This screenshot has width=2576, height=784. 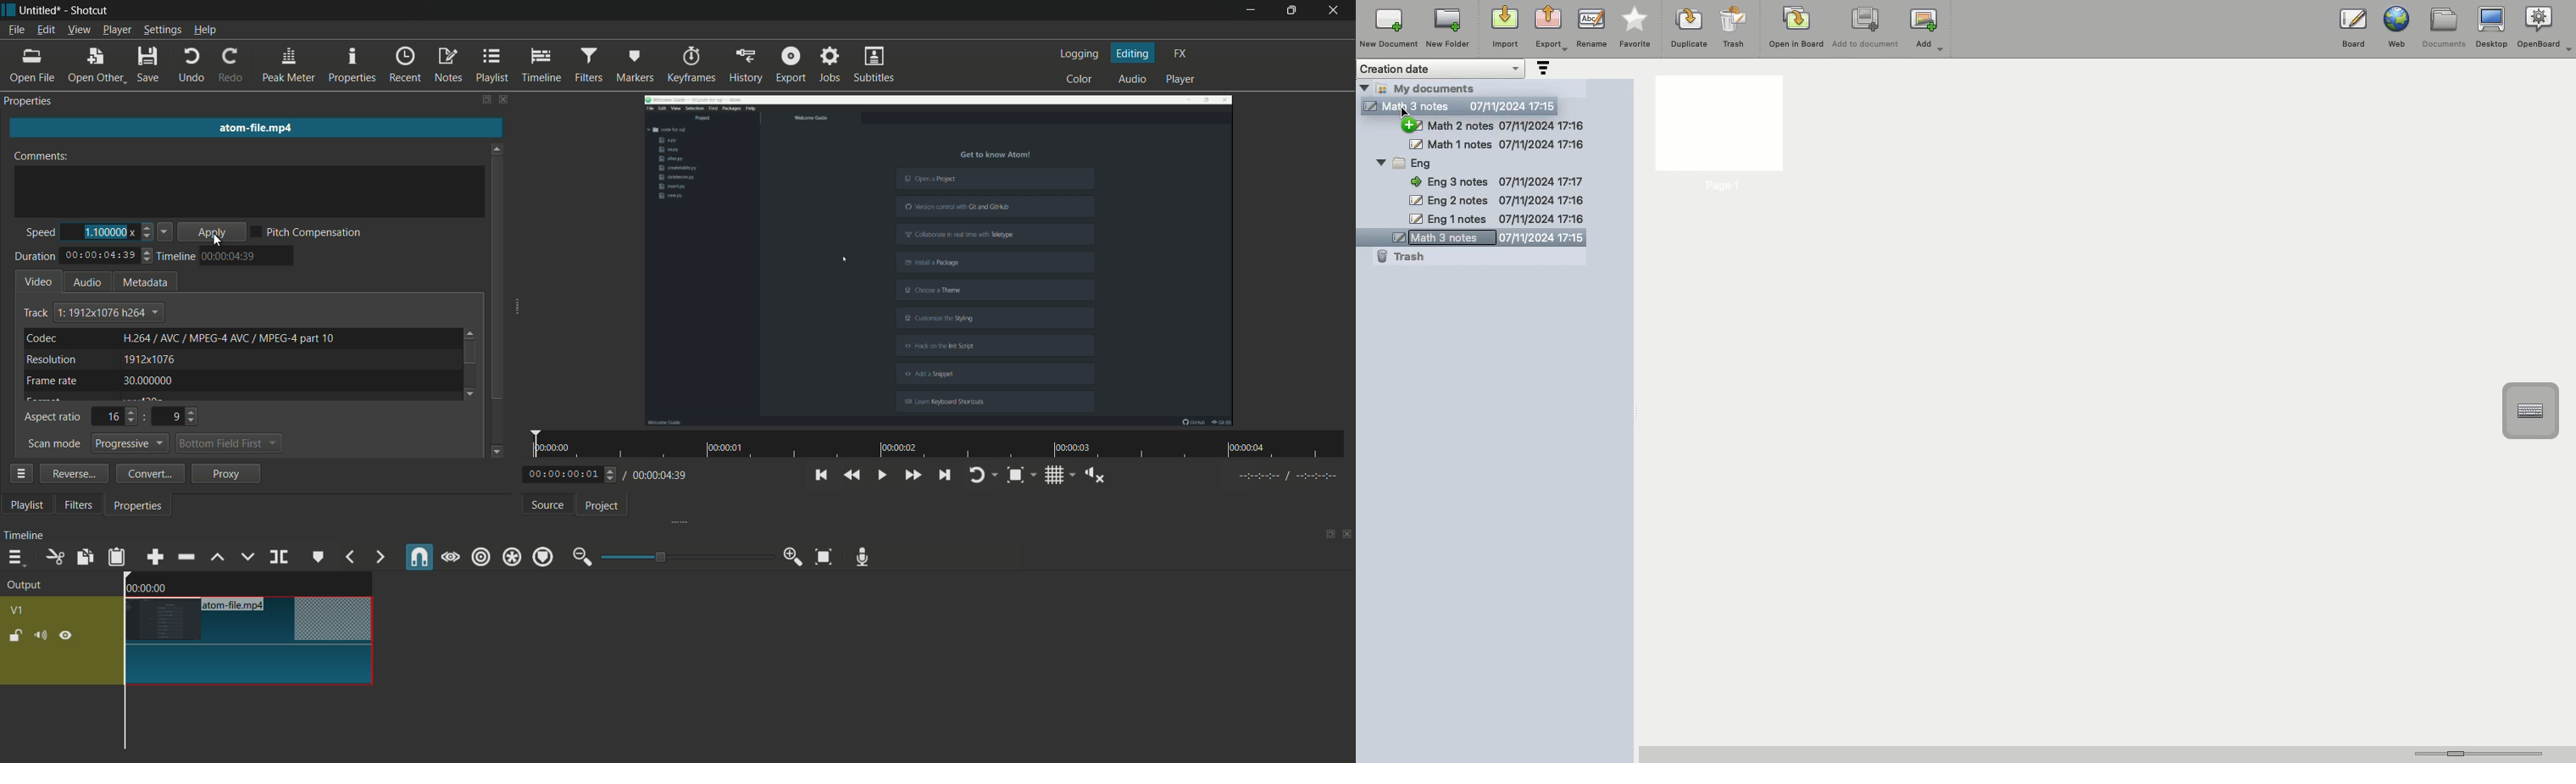 I want to click on go down, so click(x=473, y=392).